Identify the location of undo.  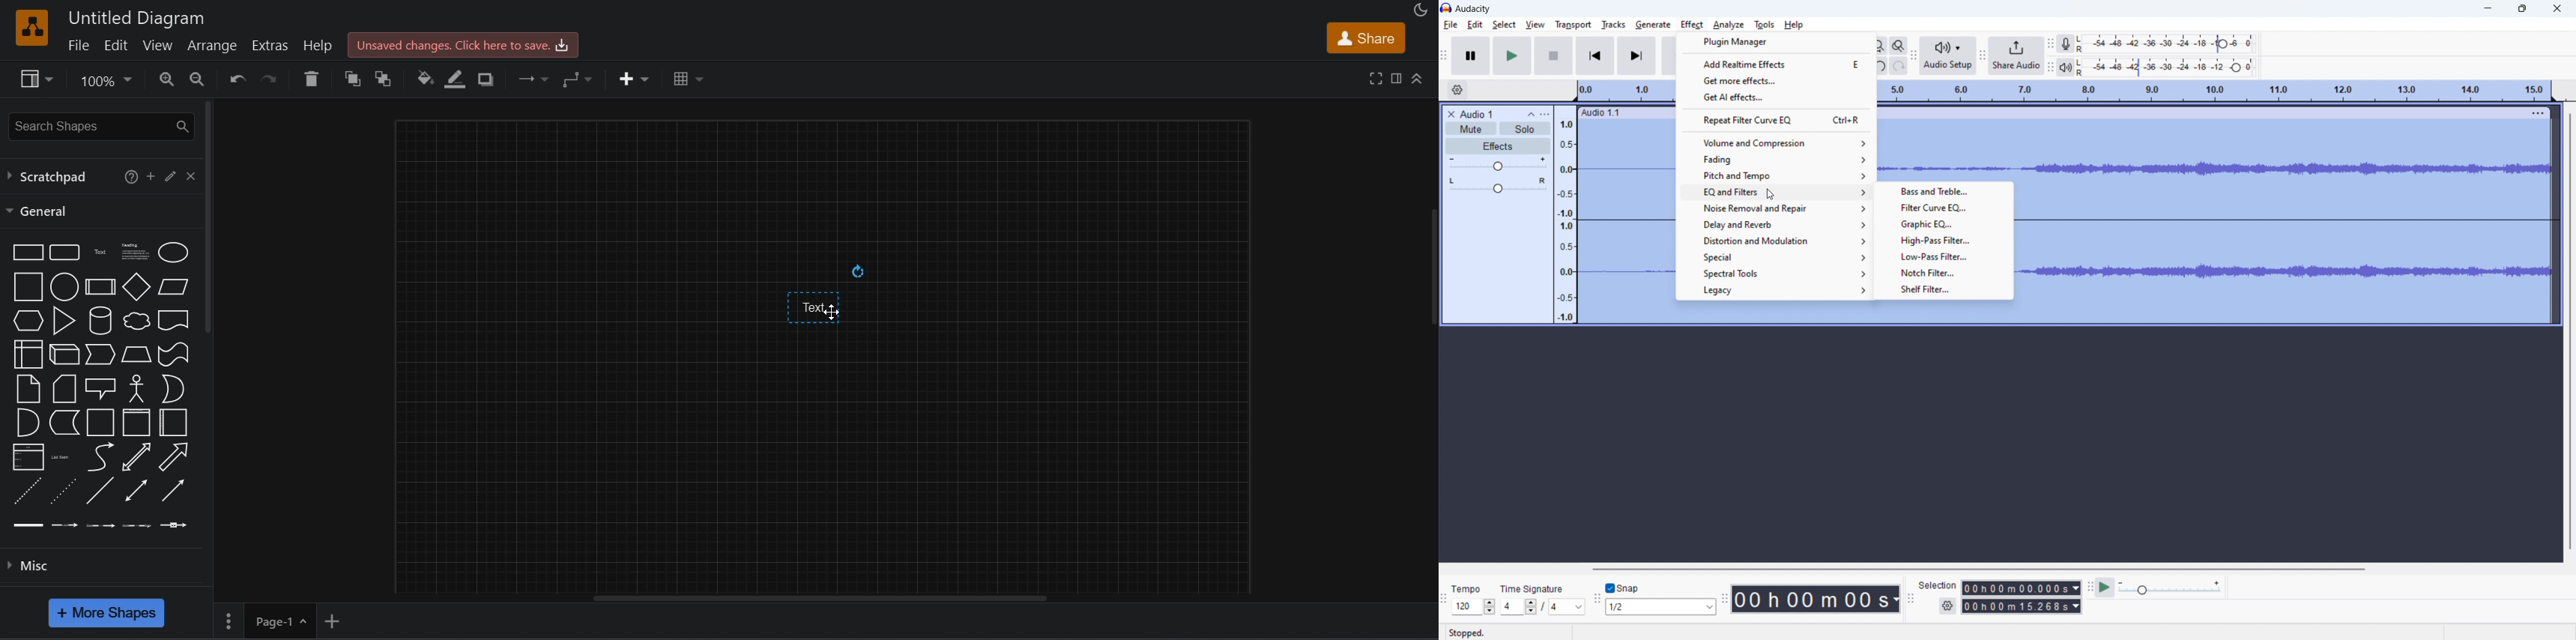
(238, 78).